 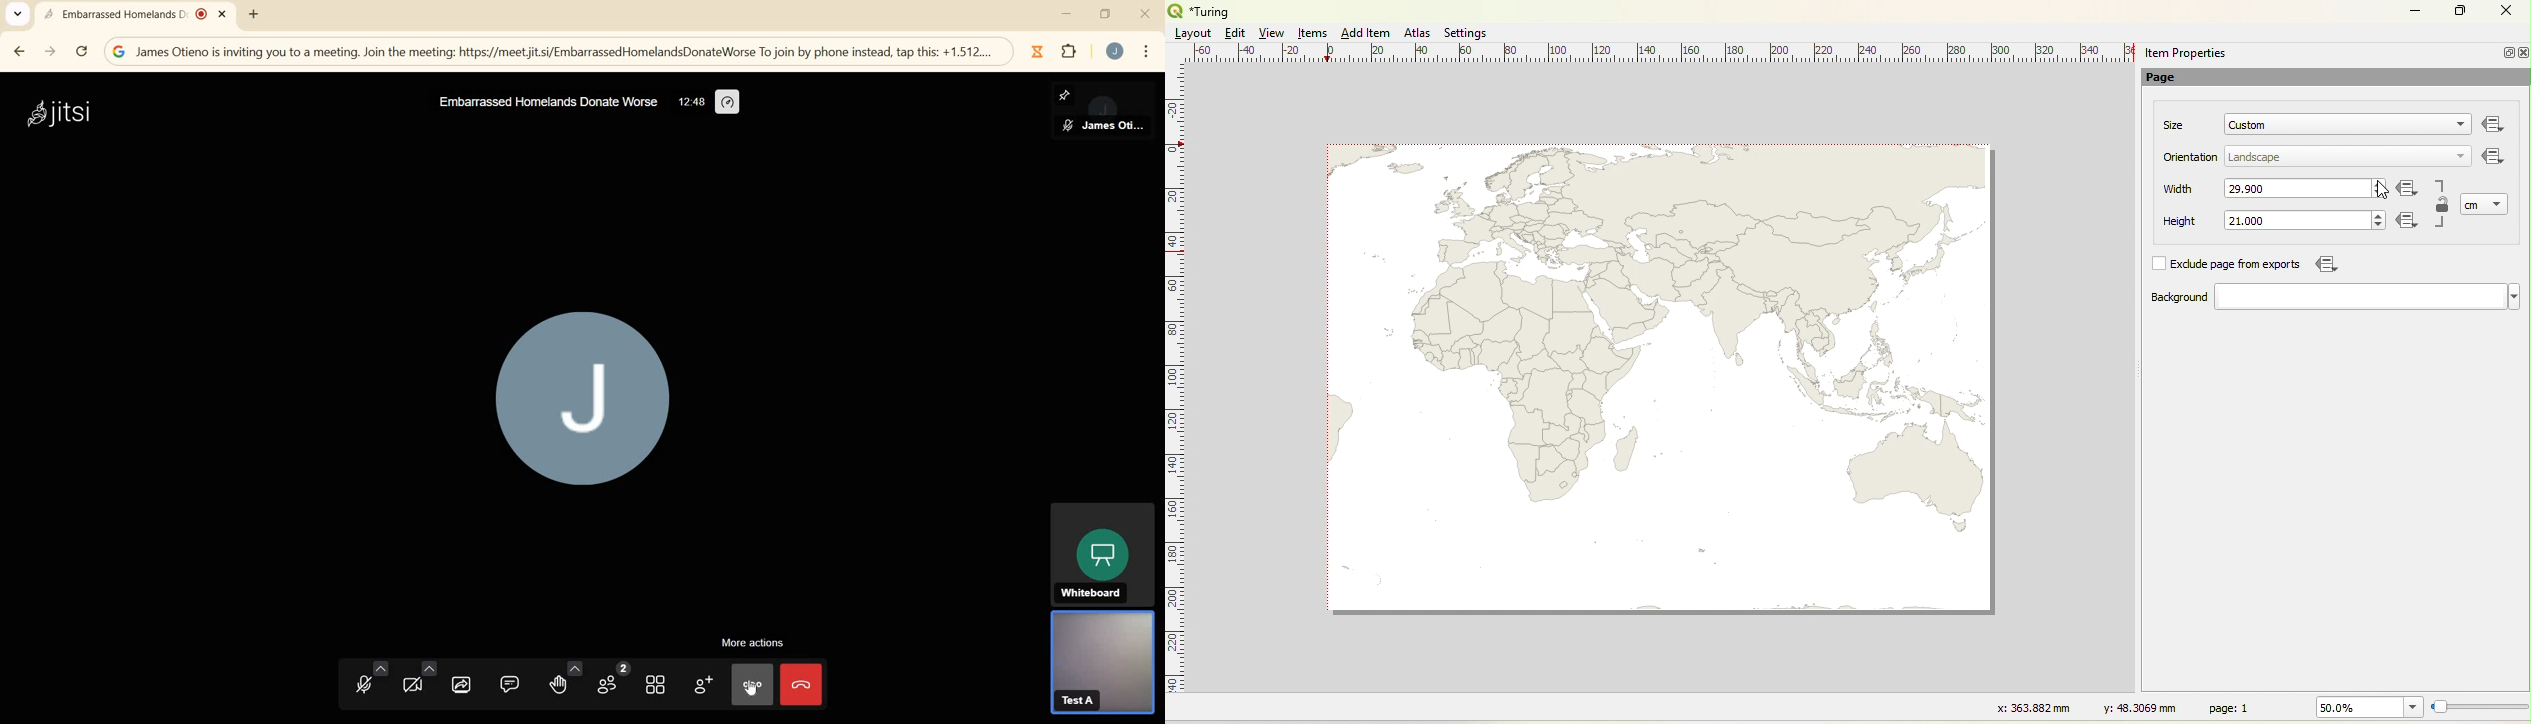 I want to click on increase, so click(x=2376, y=214).